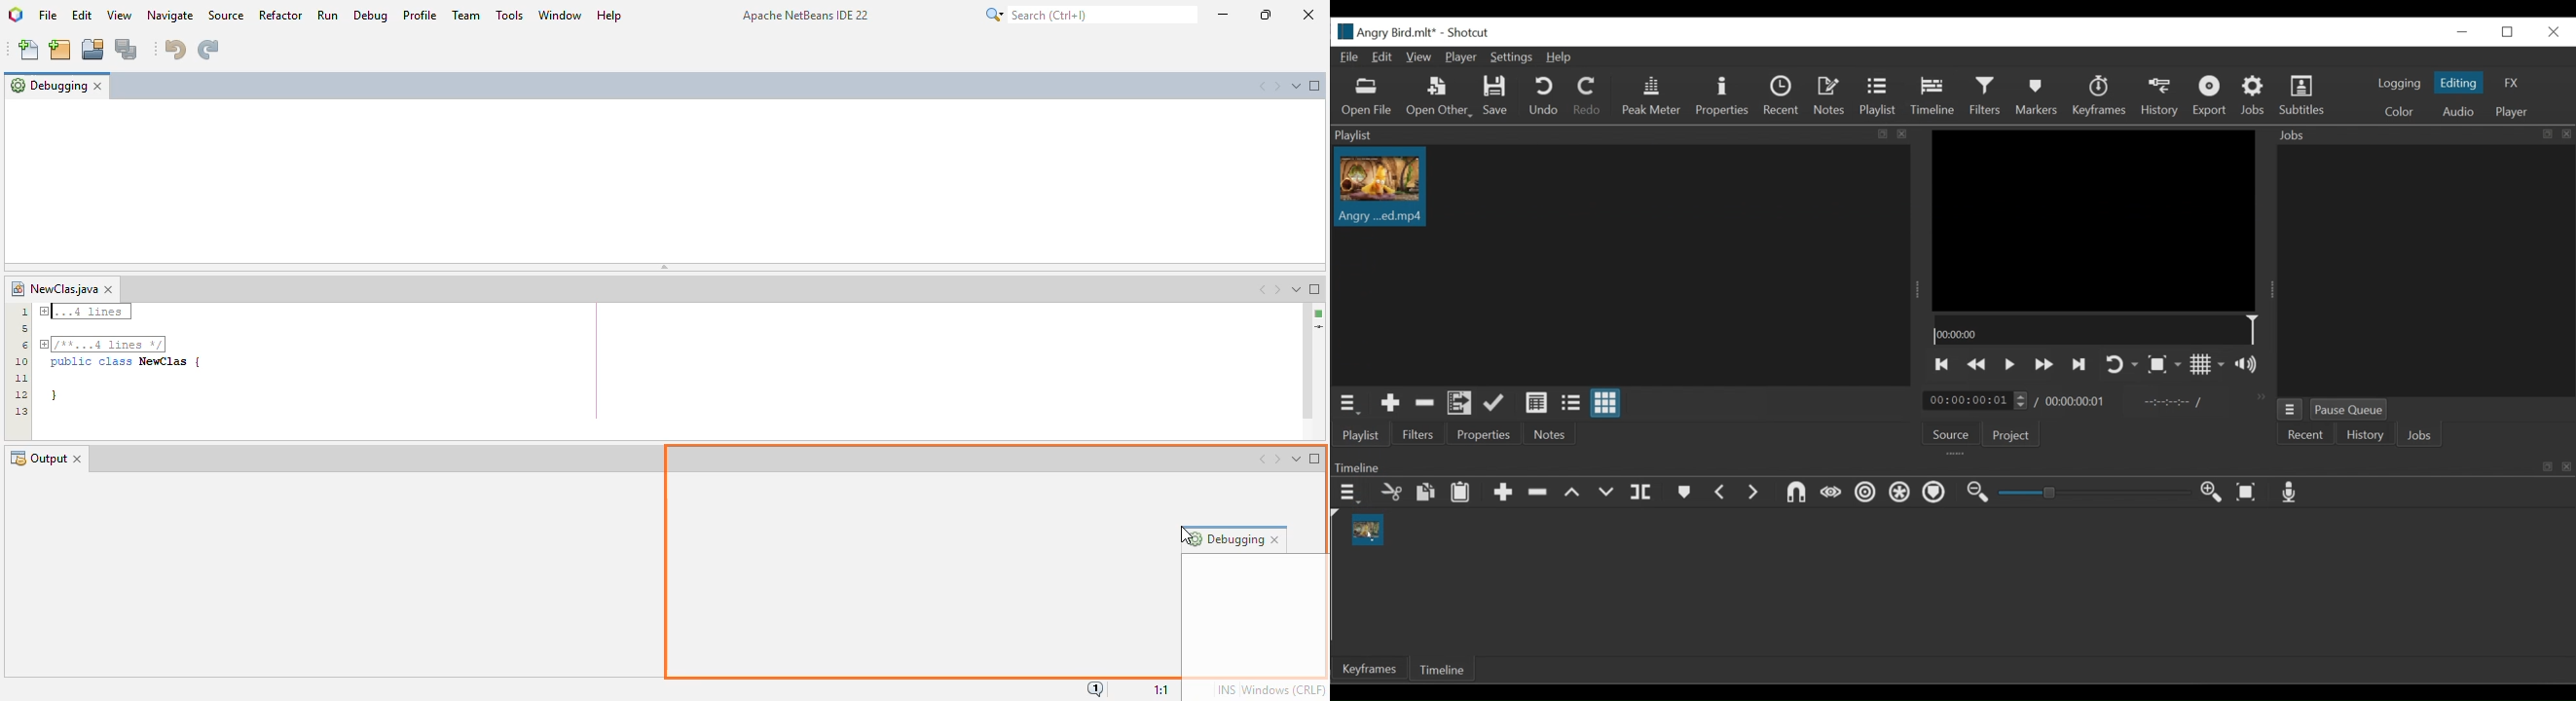 The height and width of the screenshot is (728, 2576). Describe the element at coordinates (2424, 271) in the screenshot. I see `Jobs Panel` at that location.